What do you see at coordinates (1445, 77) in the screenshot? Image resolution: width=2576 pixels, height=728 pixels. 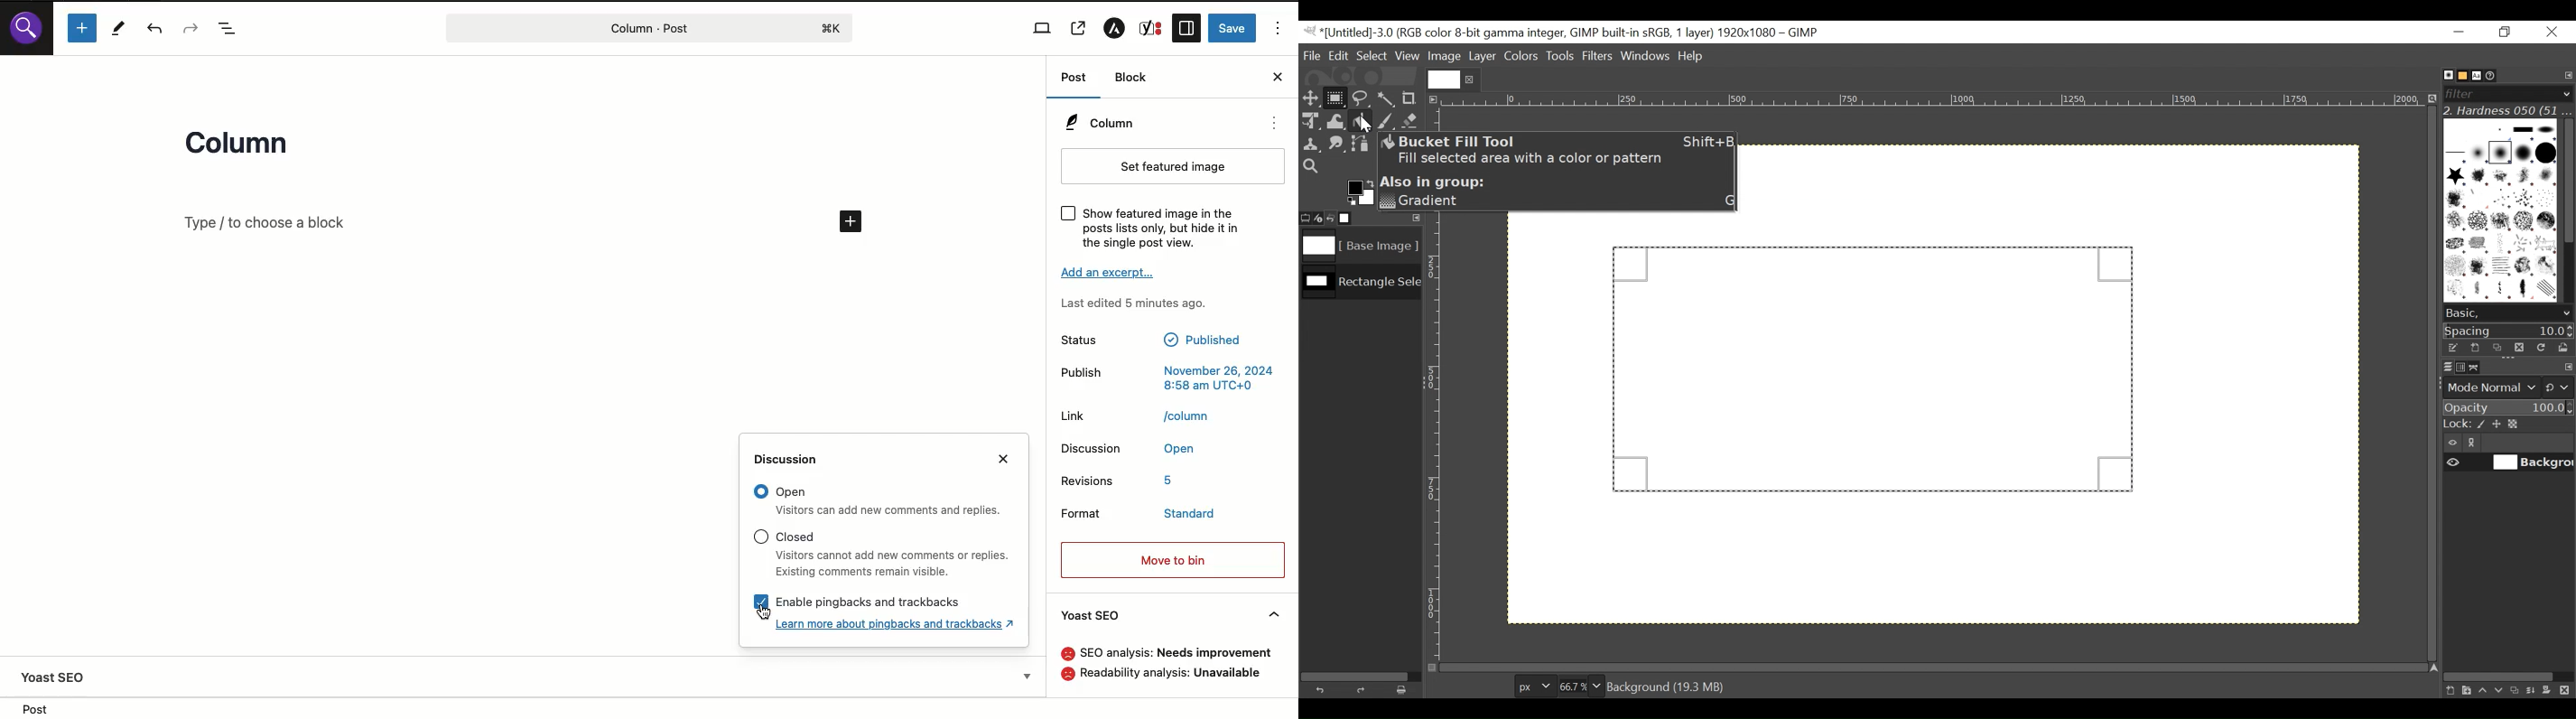 I see `` at bounding box center [1445, 77].